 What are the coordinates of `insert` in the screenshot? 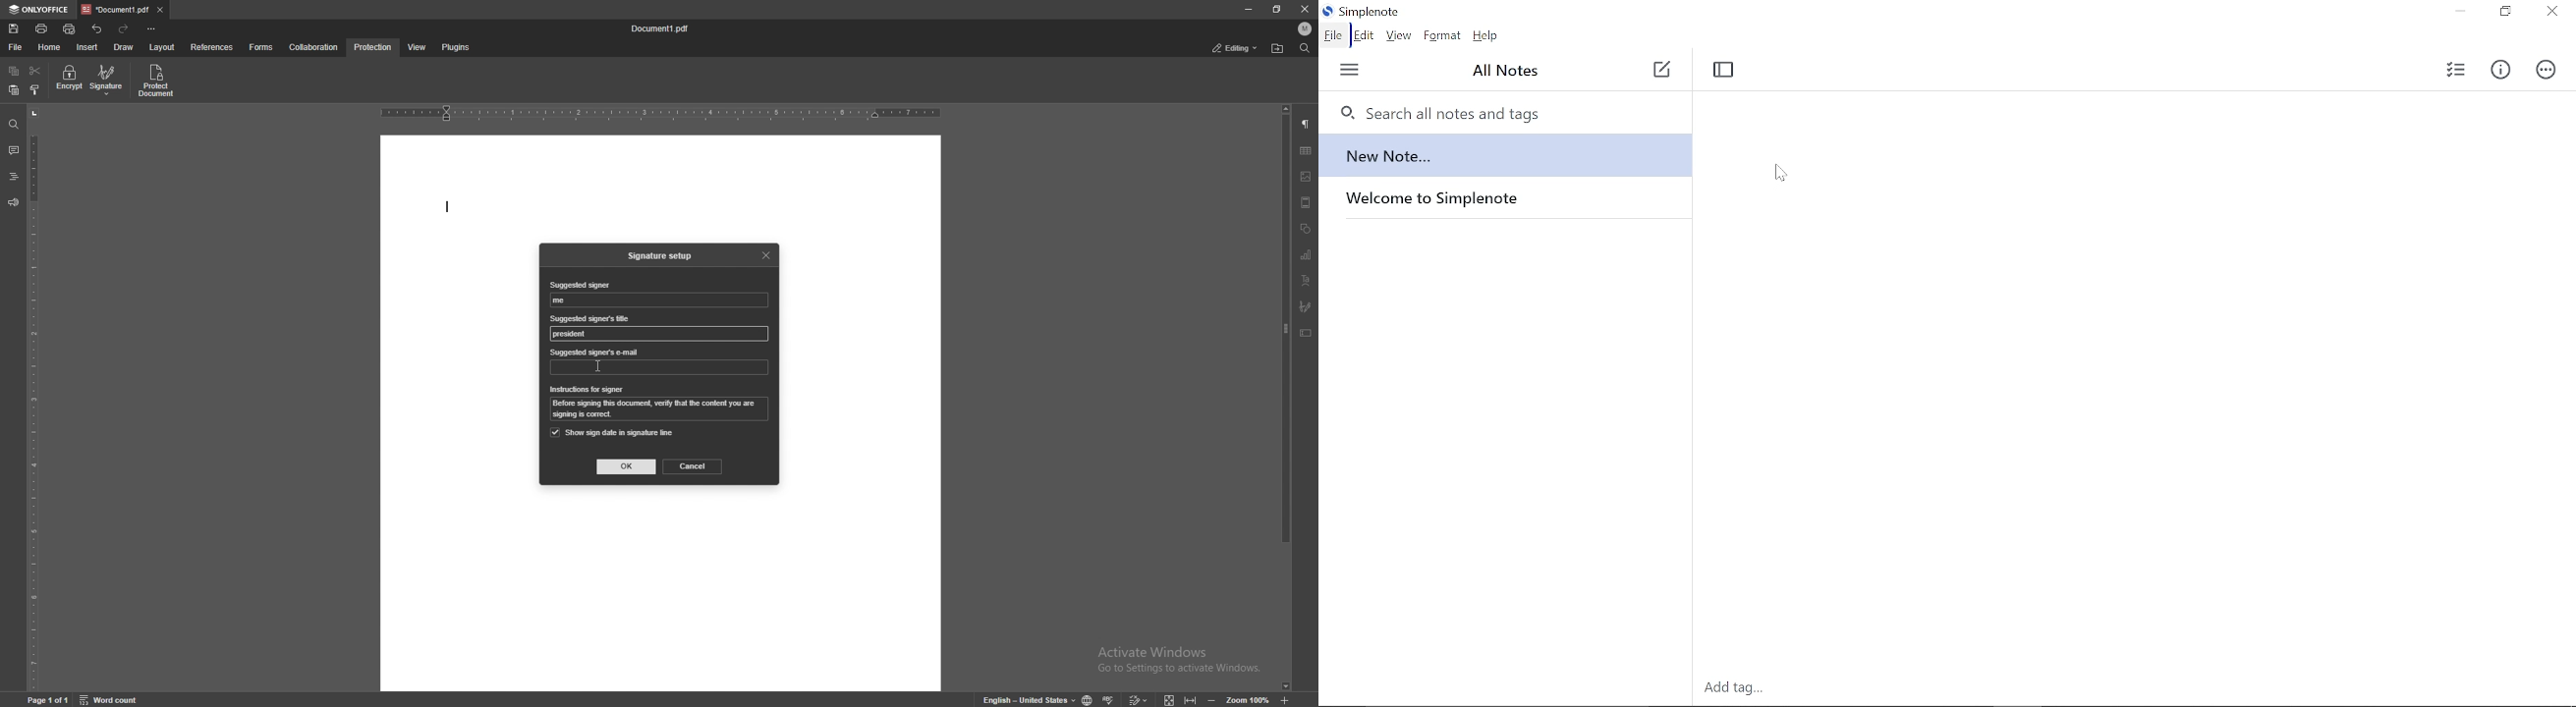 It's located at (89, 47).